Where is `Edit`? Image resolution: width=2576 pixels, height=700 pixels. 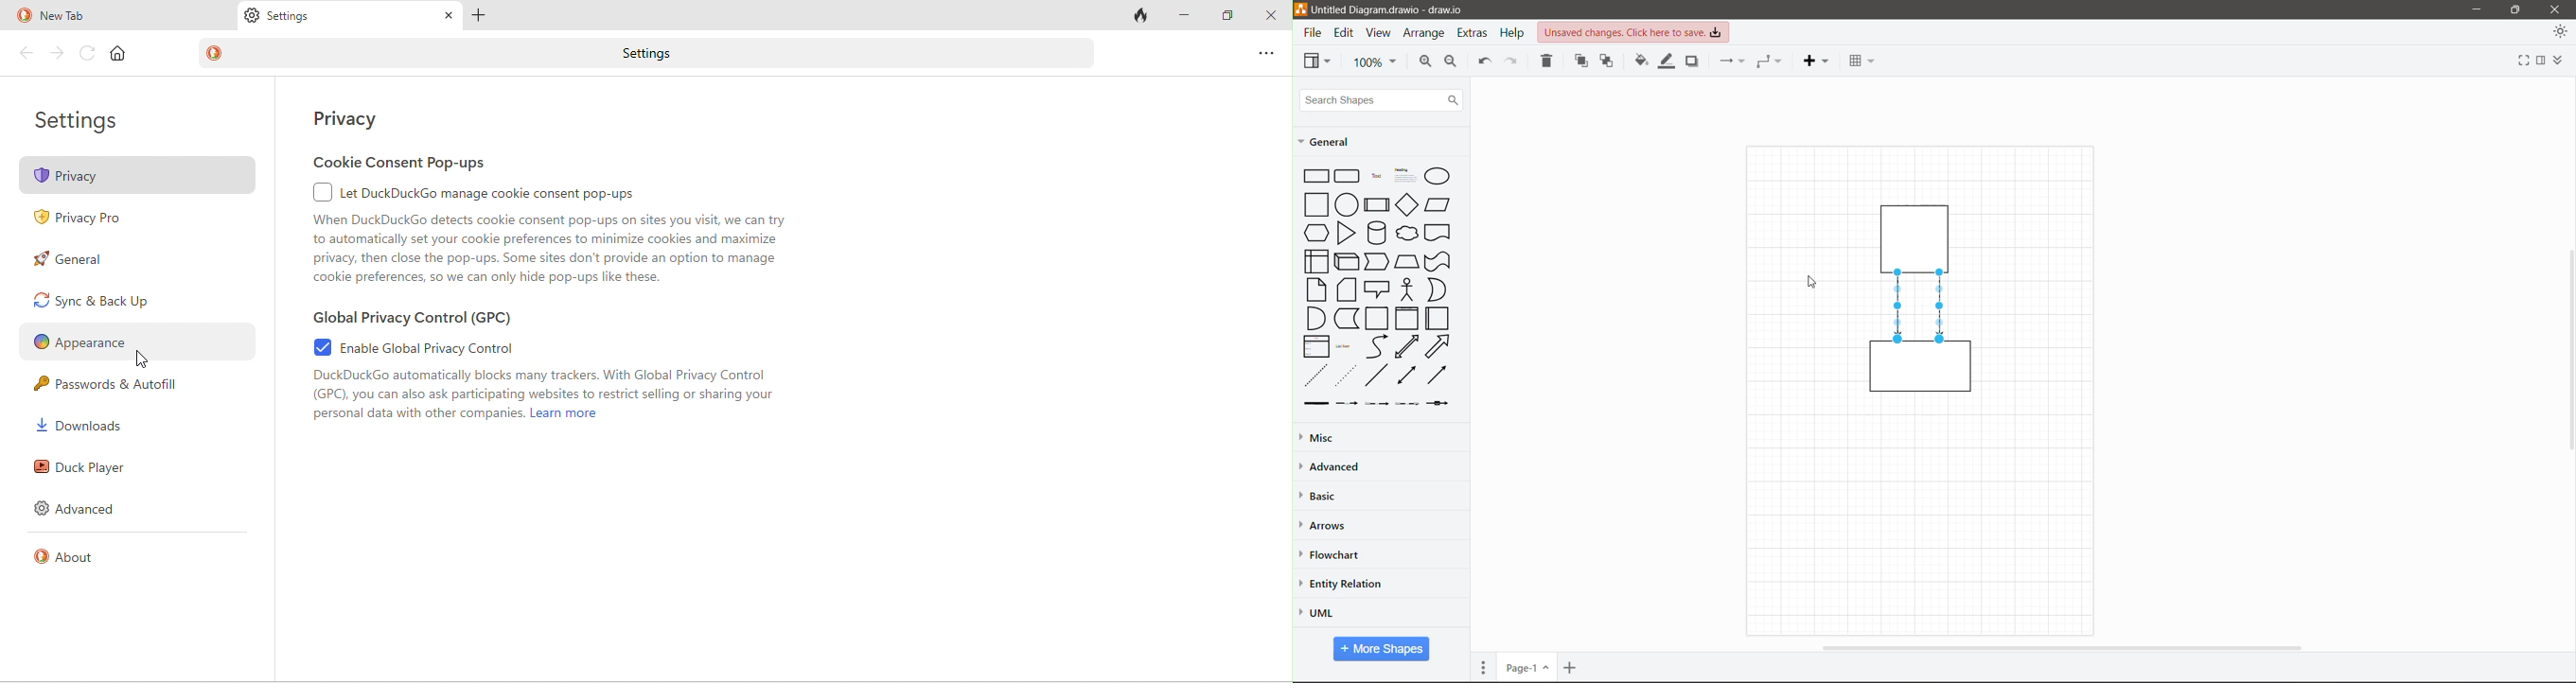
Edit is located at coordinates (1346, 33).